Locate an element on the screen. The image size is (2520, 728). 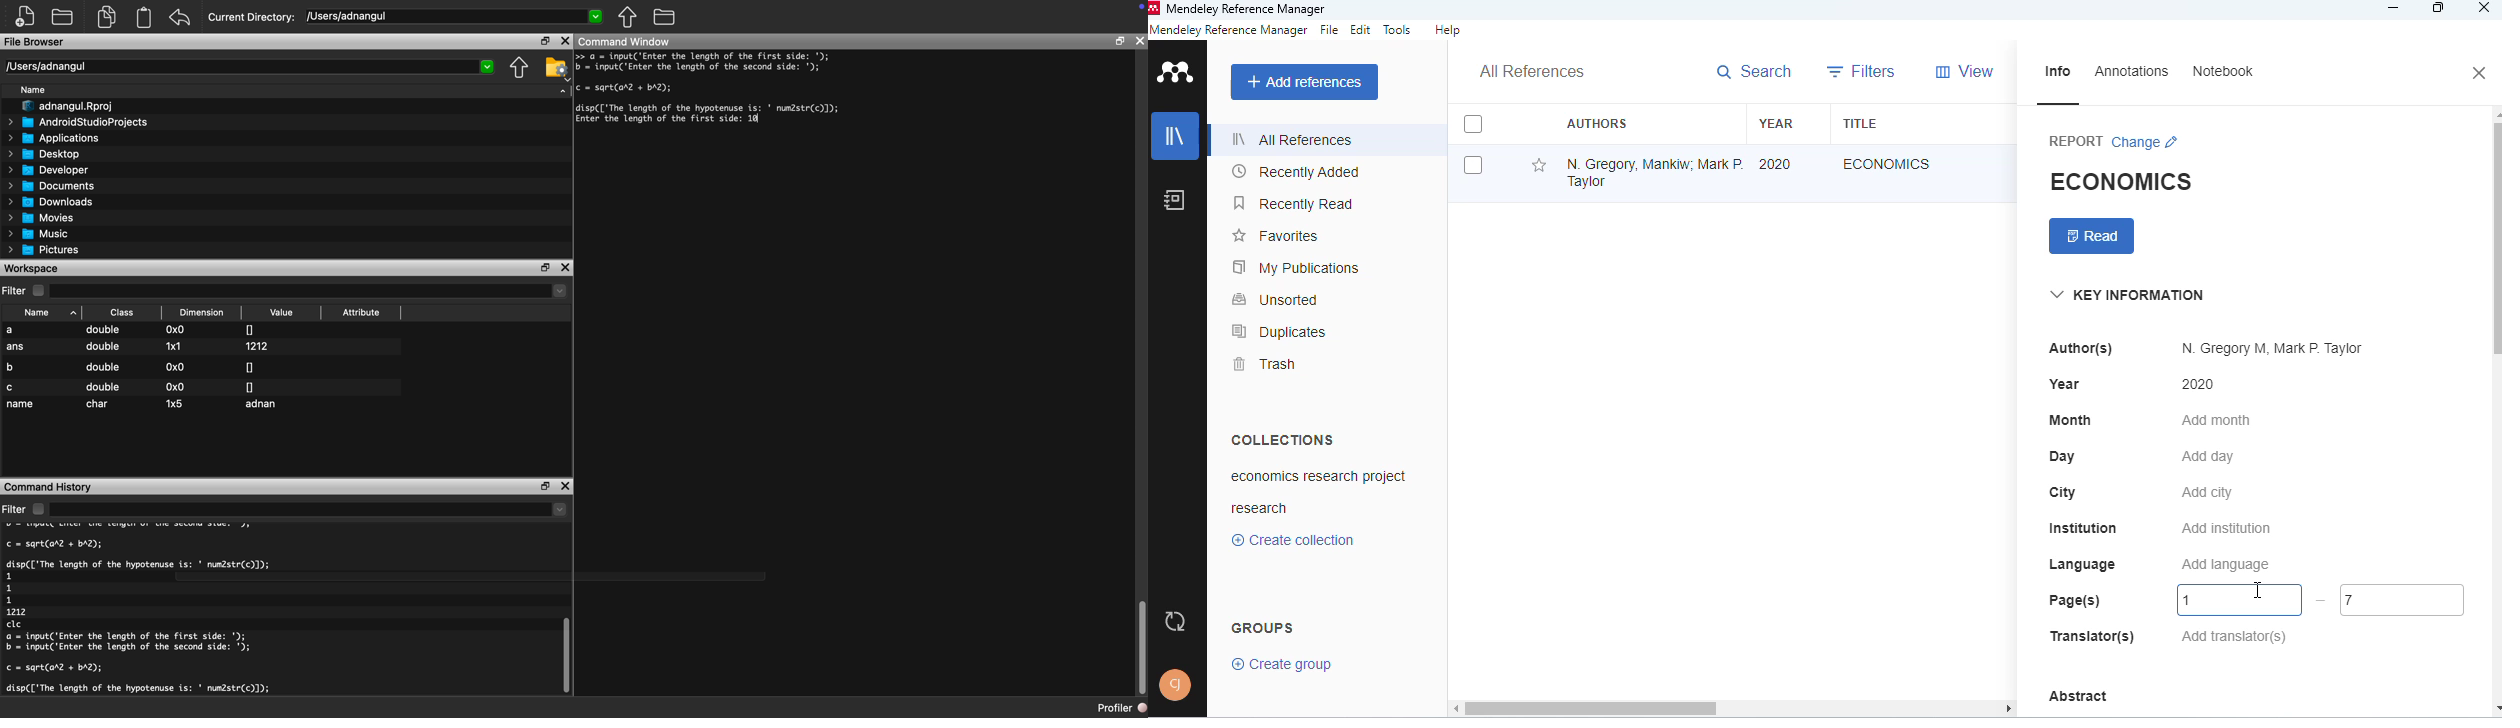
Name is located at coordinates (38, 91).